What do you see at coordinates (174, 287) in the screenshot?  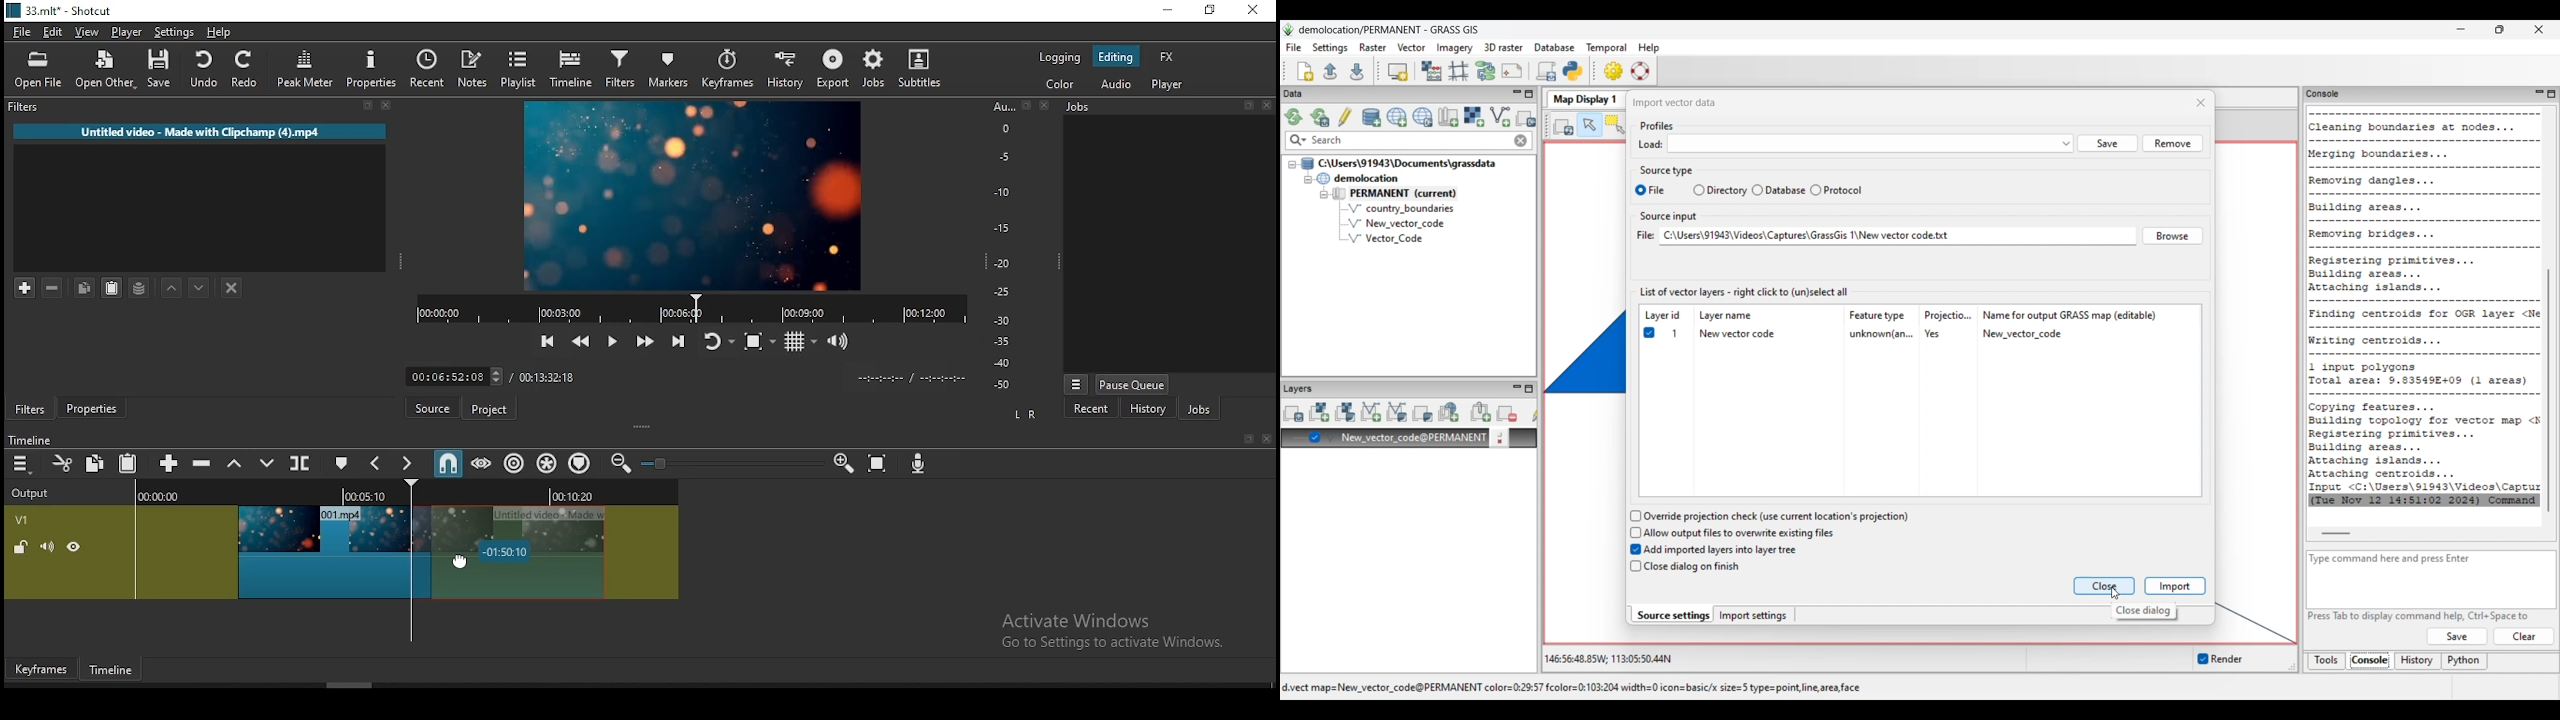 I see `move filter up` at bounding box center [174, 287].